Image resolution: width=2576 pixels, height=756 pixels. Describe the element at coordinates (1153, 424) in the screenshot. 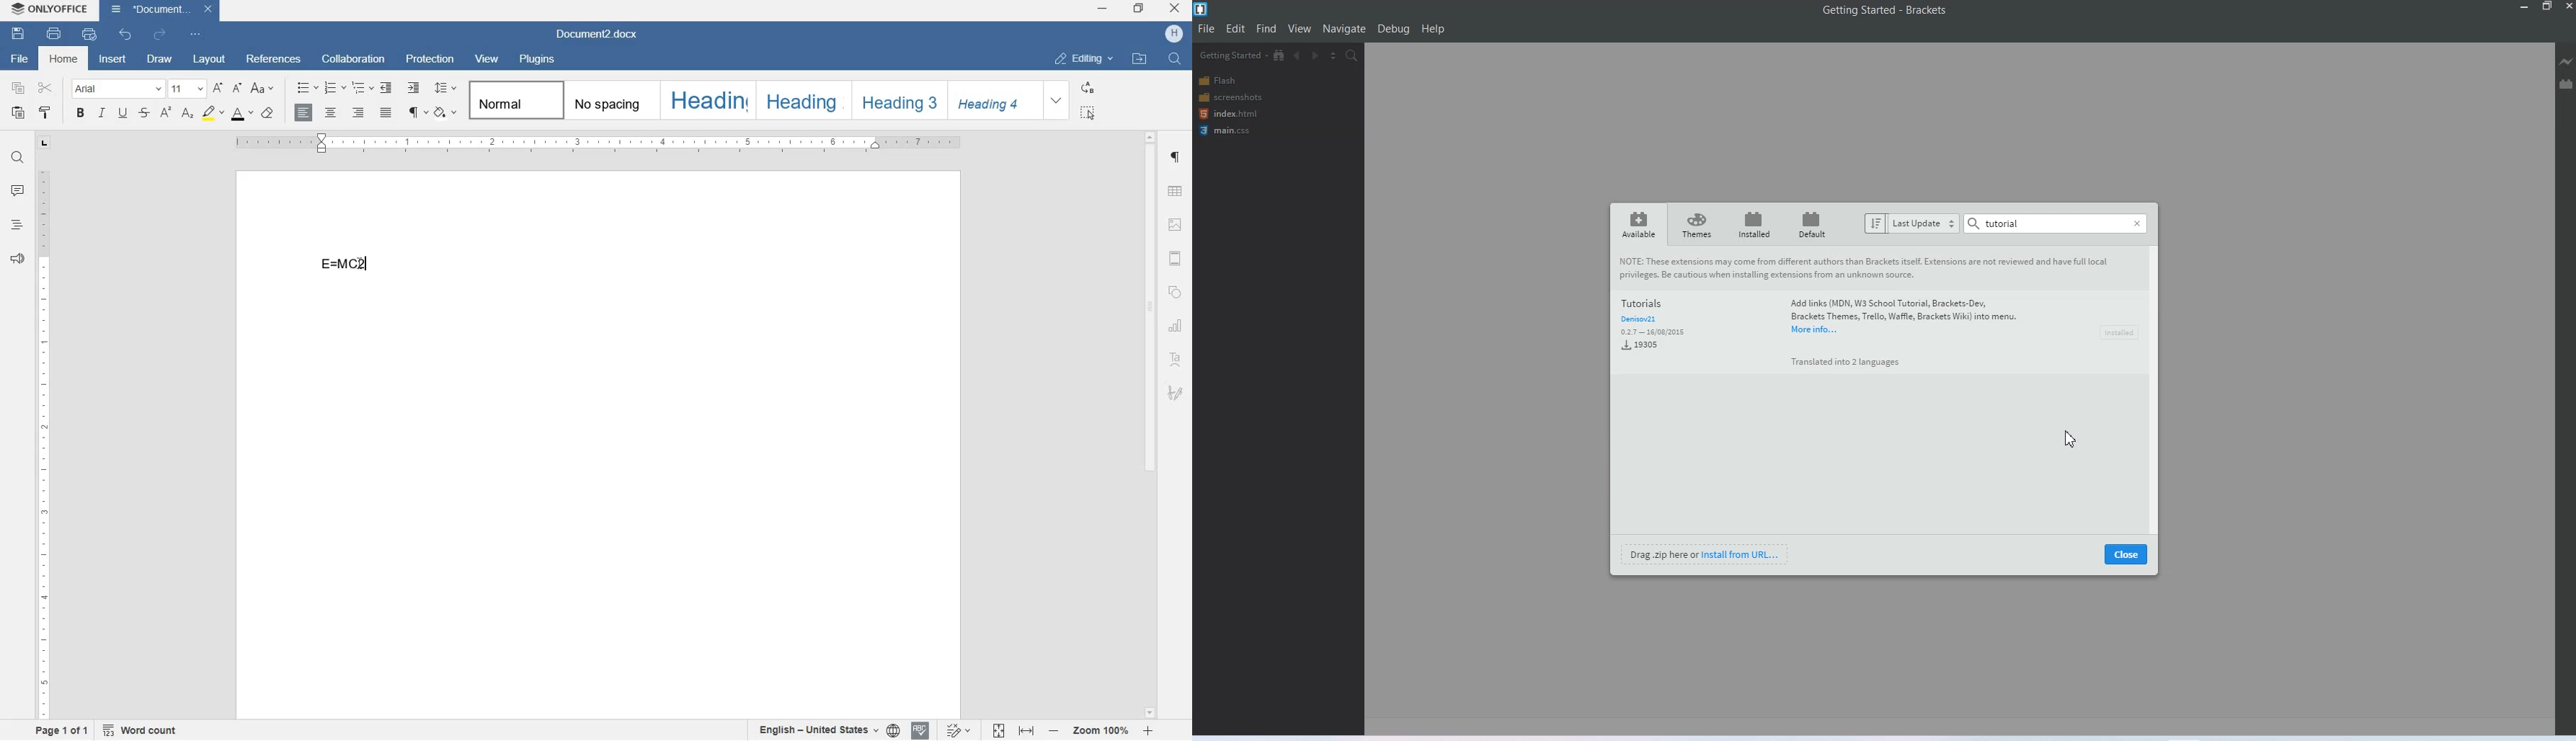

I see `scrollbar` at that location.